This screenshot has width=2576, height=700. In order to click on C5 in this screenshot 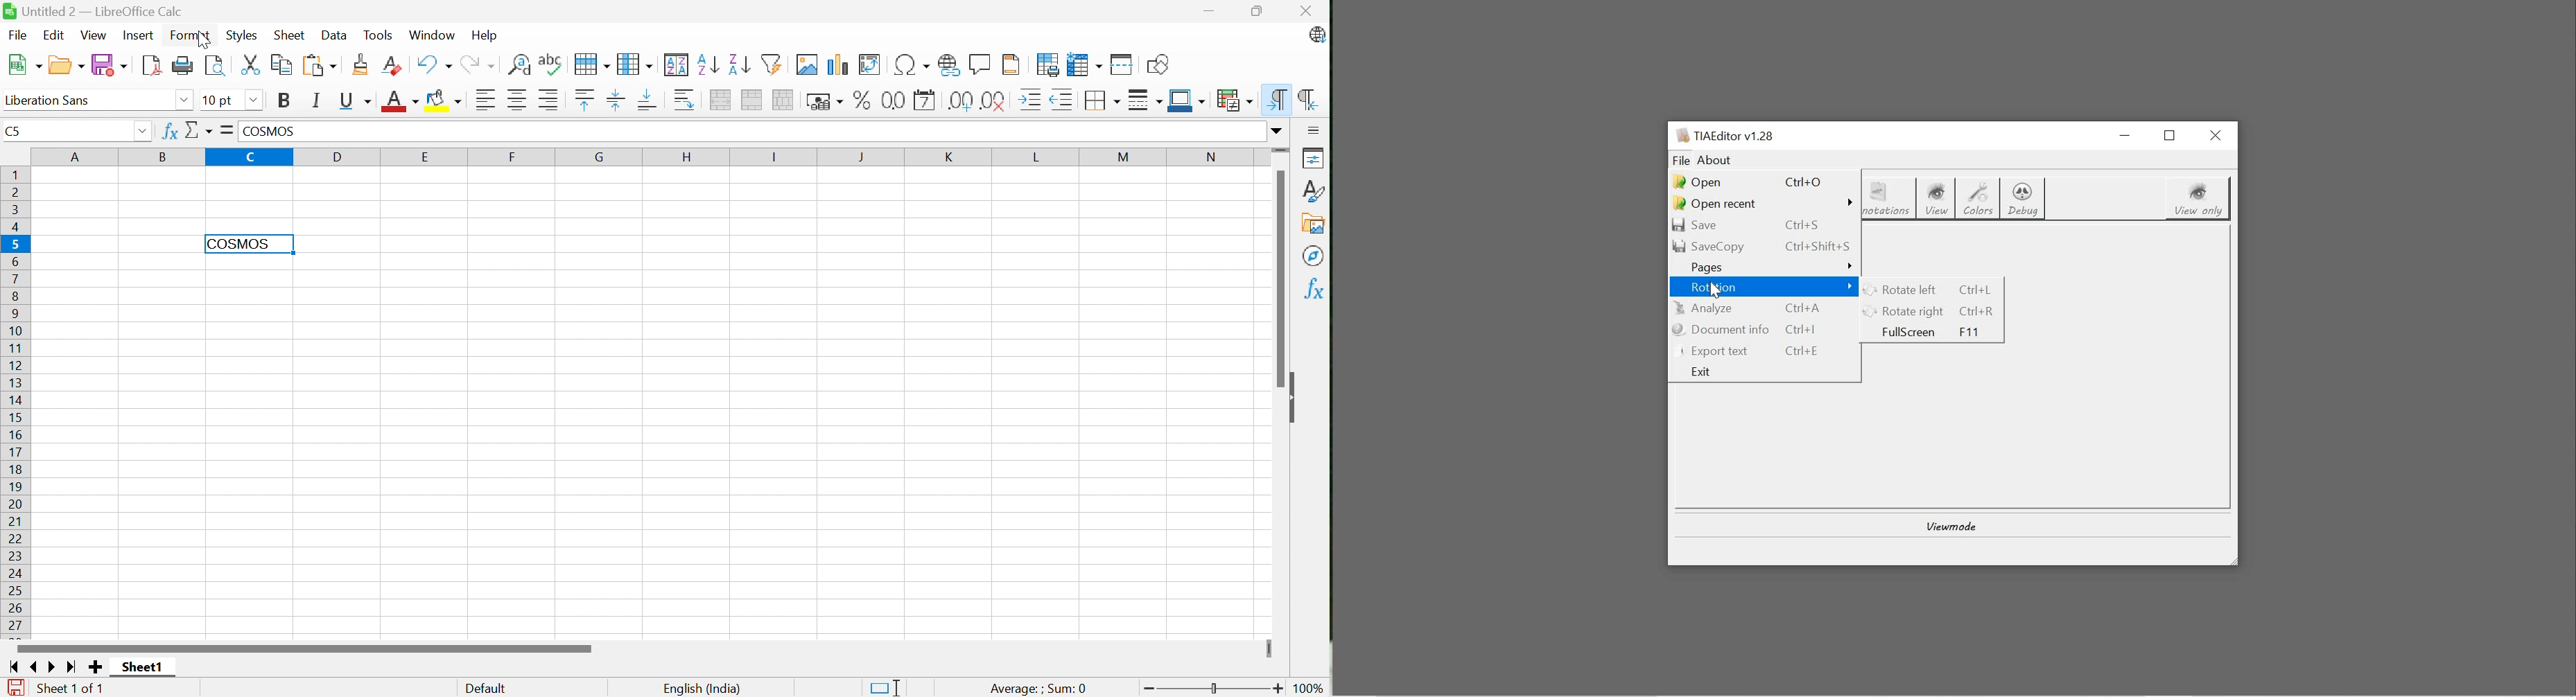, I will do `click(15, 132)`.